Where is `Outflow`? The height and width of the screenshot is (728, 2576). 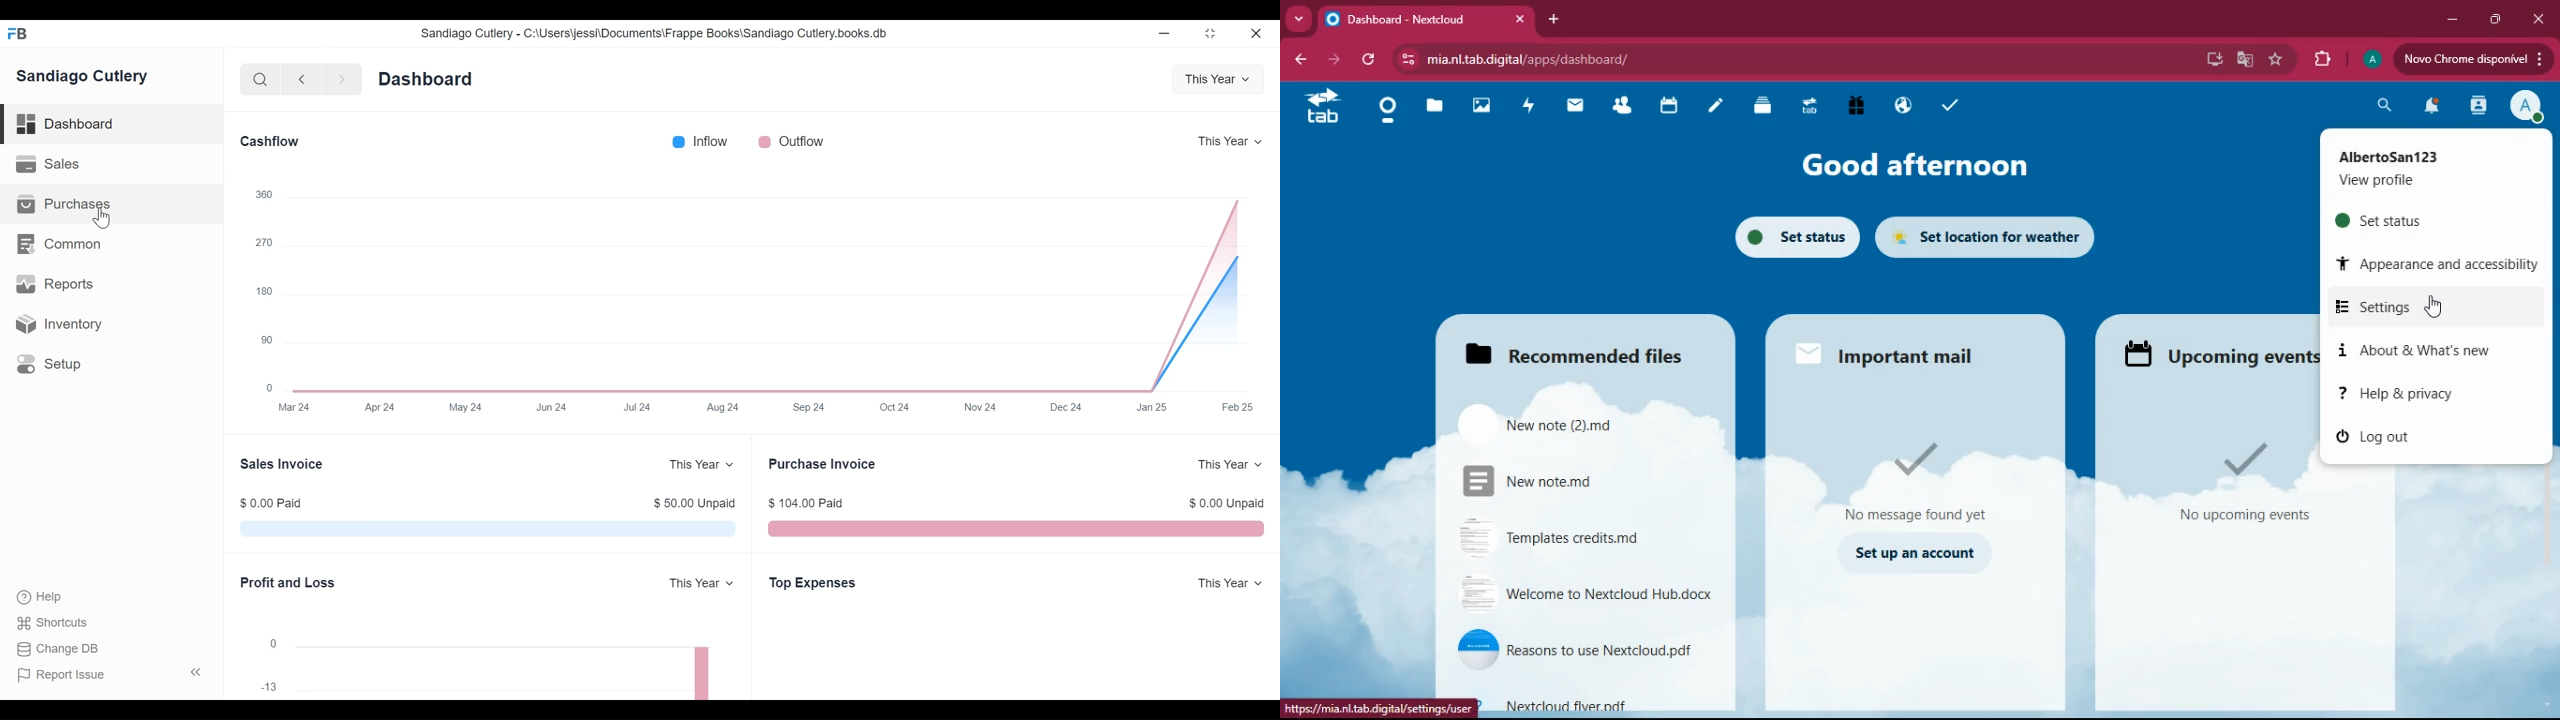 Outflow is located at coordinates (805, 141).